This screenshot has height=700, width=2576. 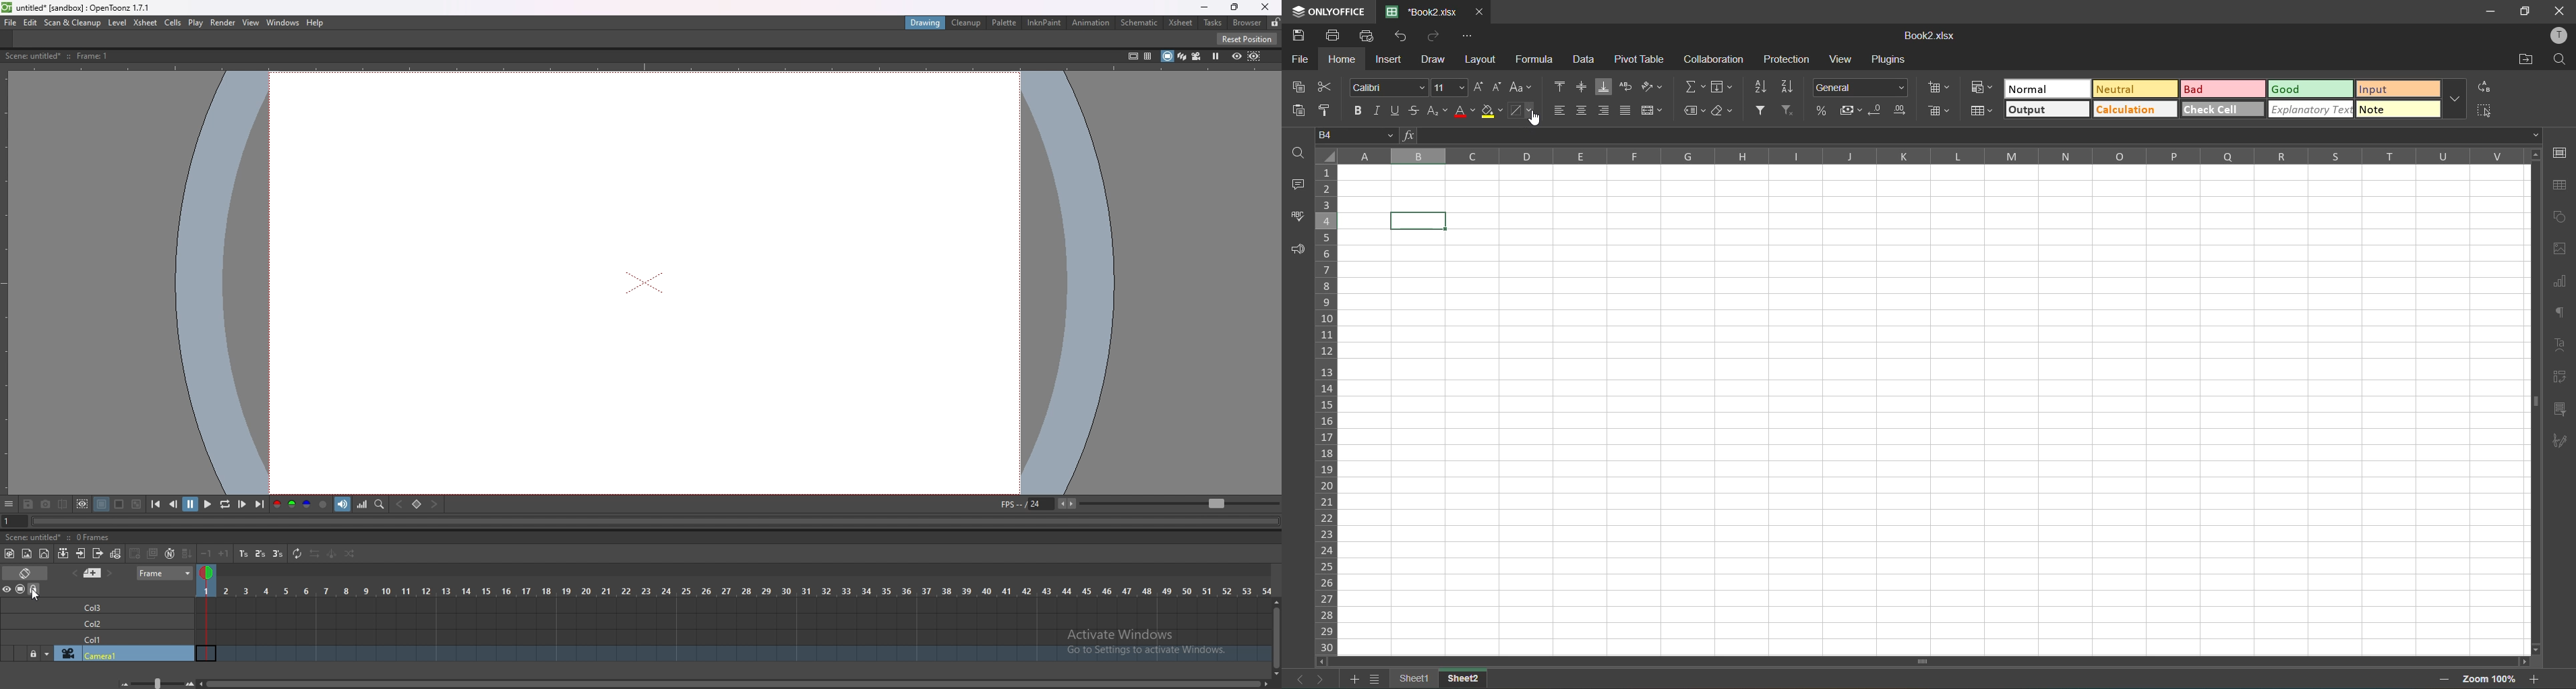 I want to click on scan and cleanup, so click(x=73, y=23).